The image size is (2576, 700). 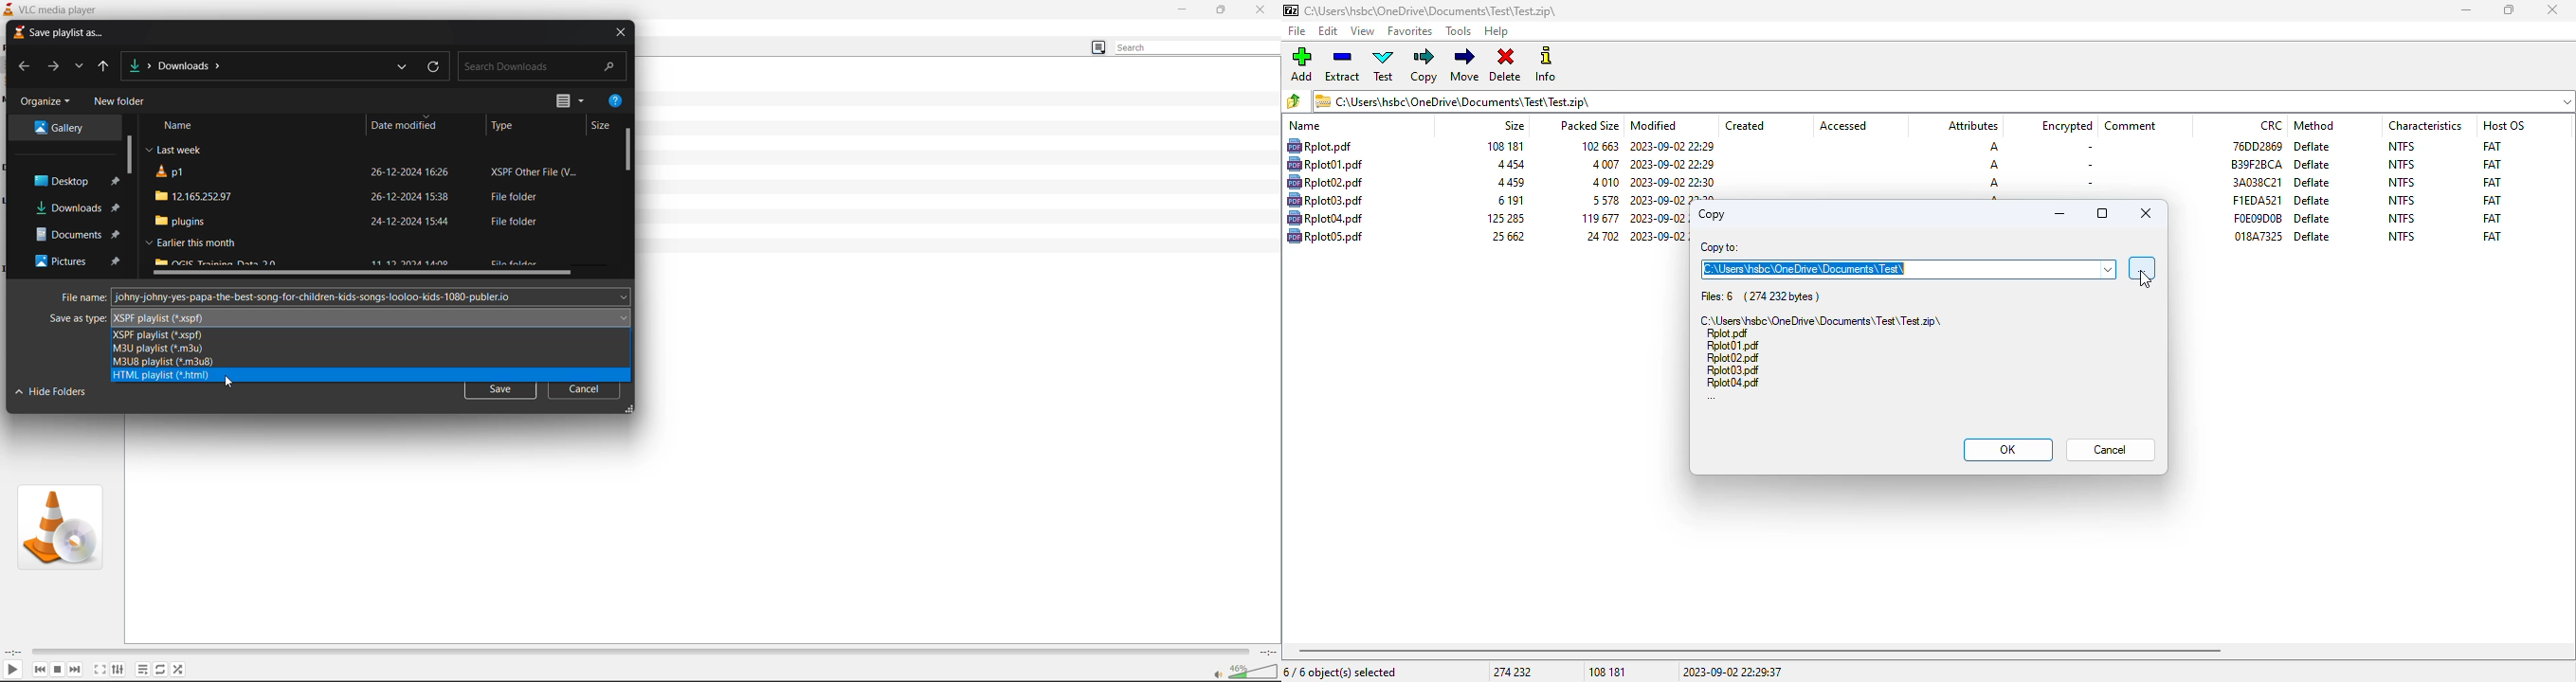 What do you see at coordinates (143, 670) in the screenshot?
I see `playlist` at bounding box center [143, 670].